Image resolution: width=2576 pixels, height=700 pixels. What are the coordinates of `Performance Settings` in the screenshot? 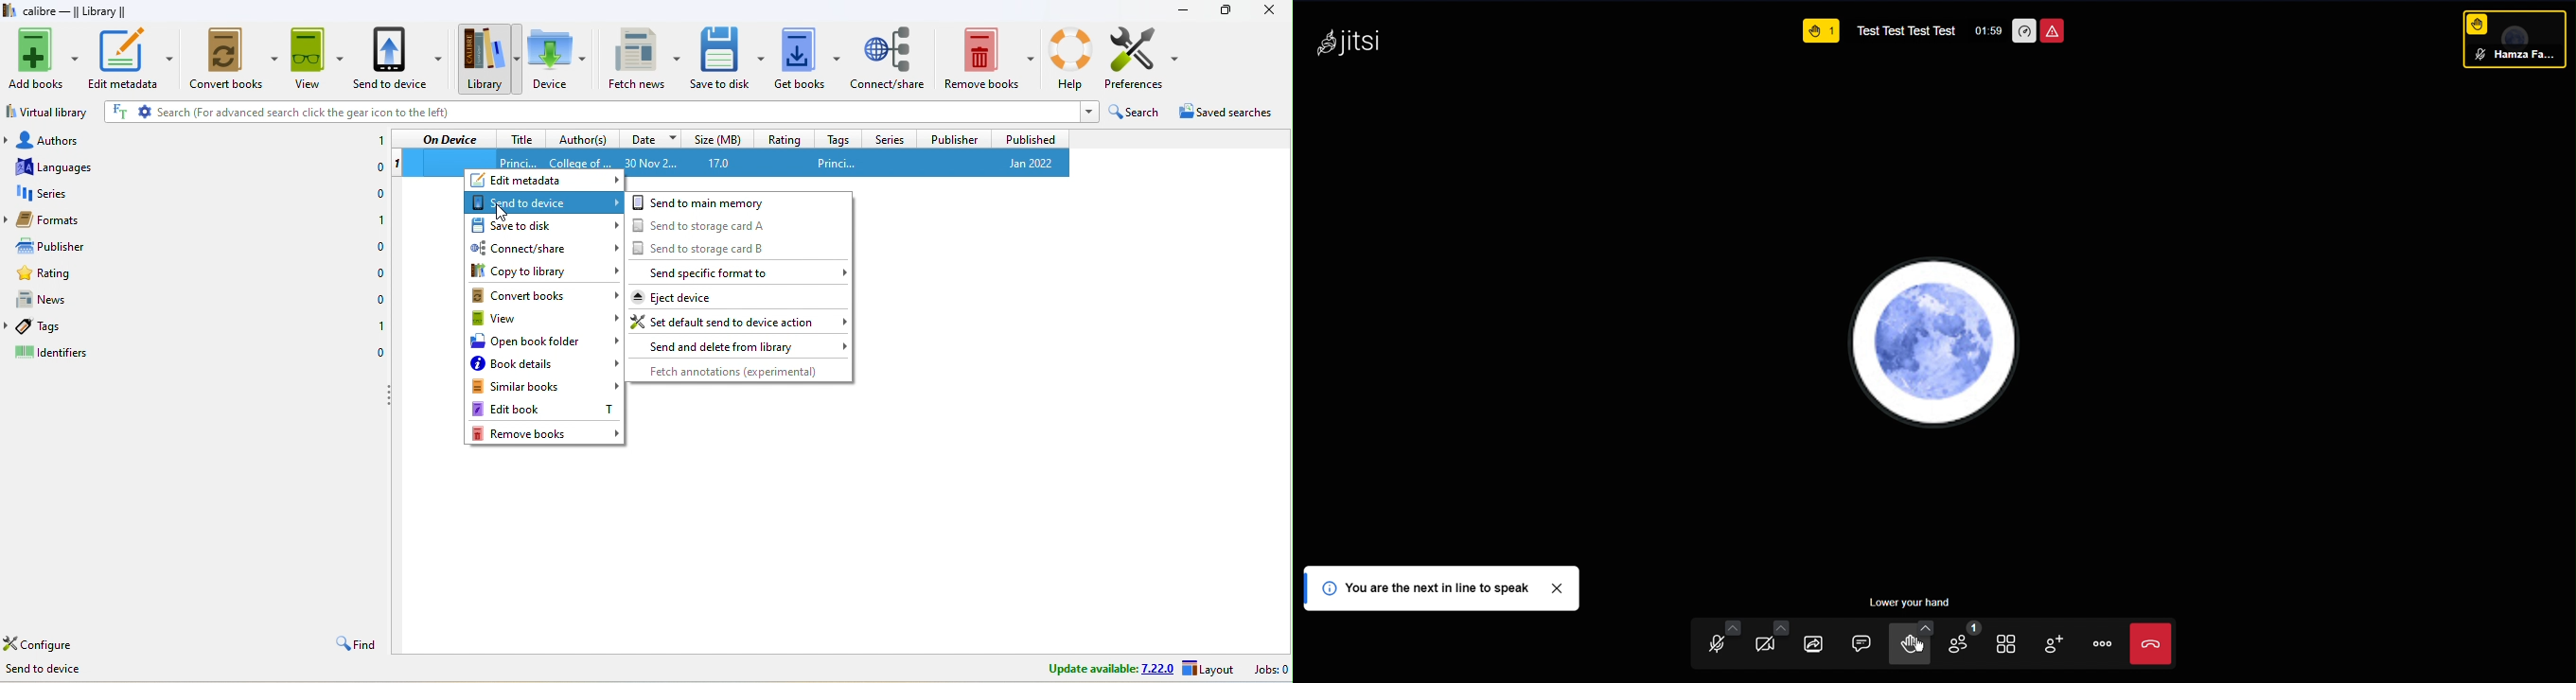 It's located at (2024, 30).